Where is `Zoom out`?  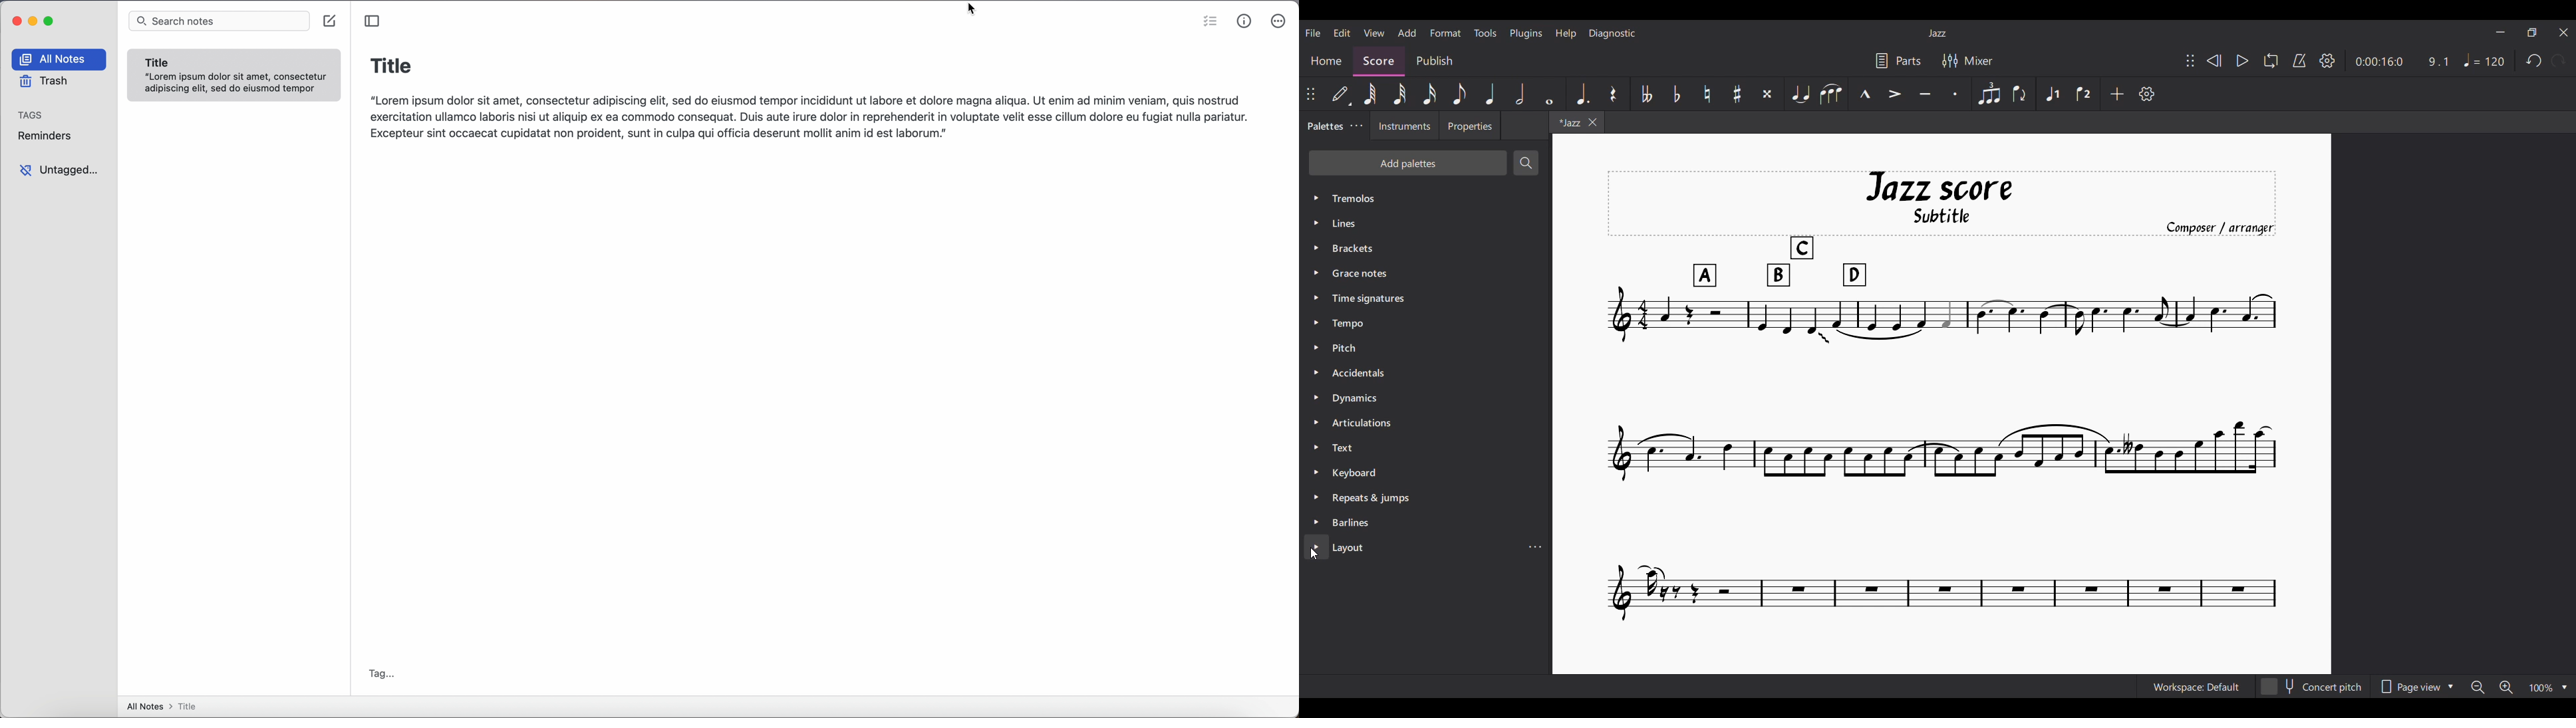
Zoom out is located at coordinates (2478, 687).